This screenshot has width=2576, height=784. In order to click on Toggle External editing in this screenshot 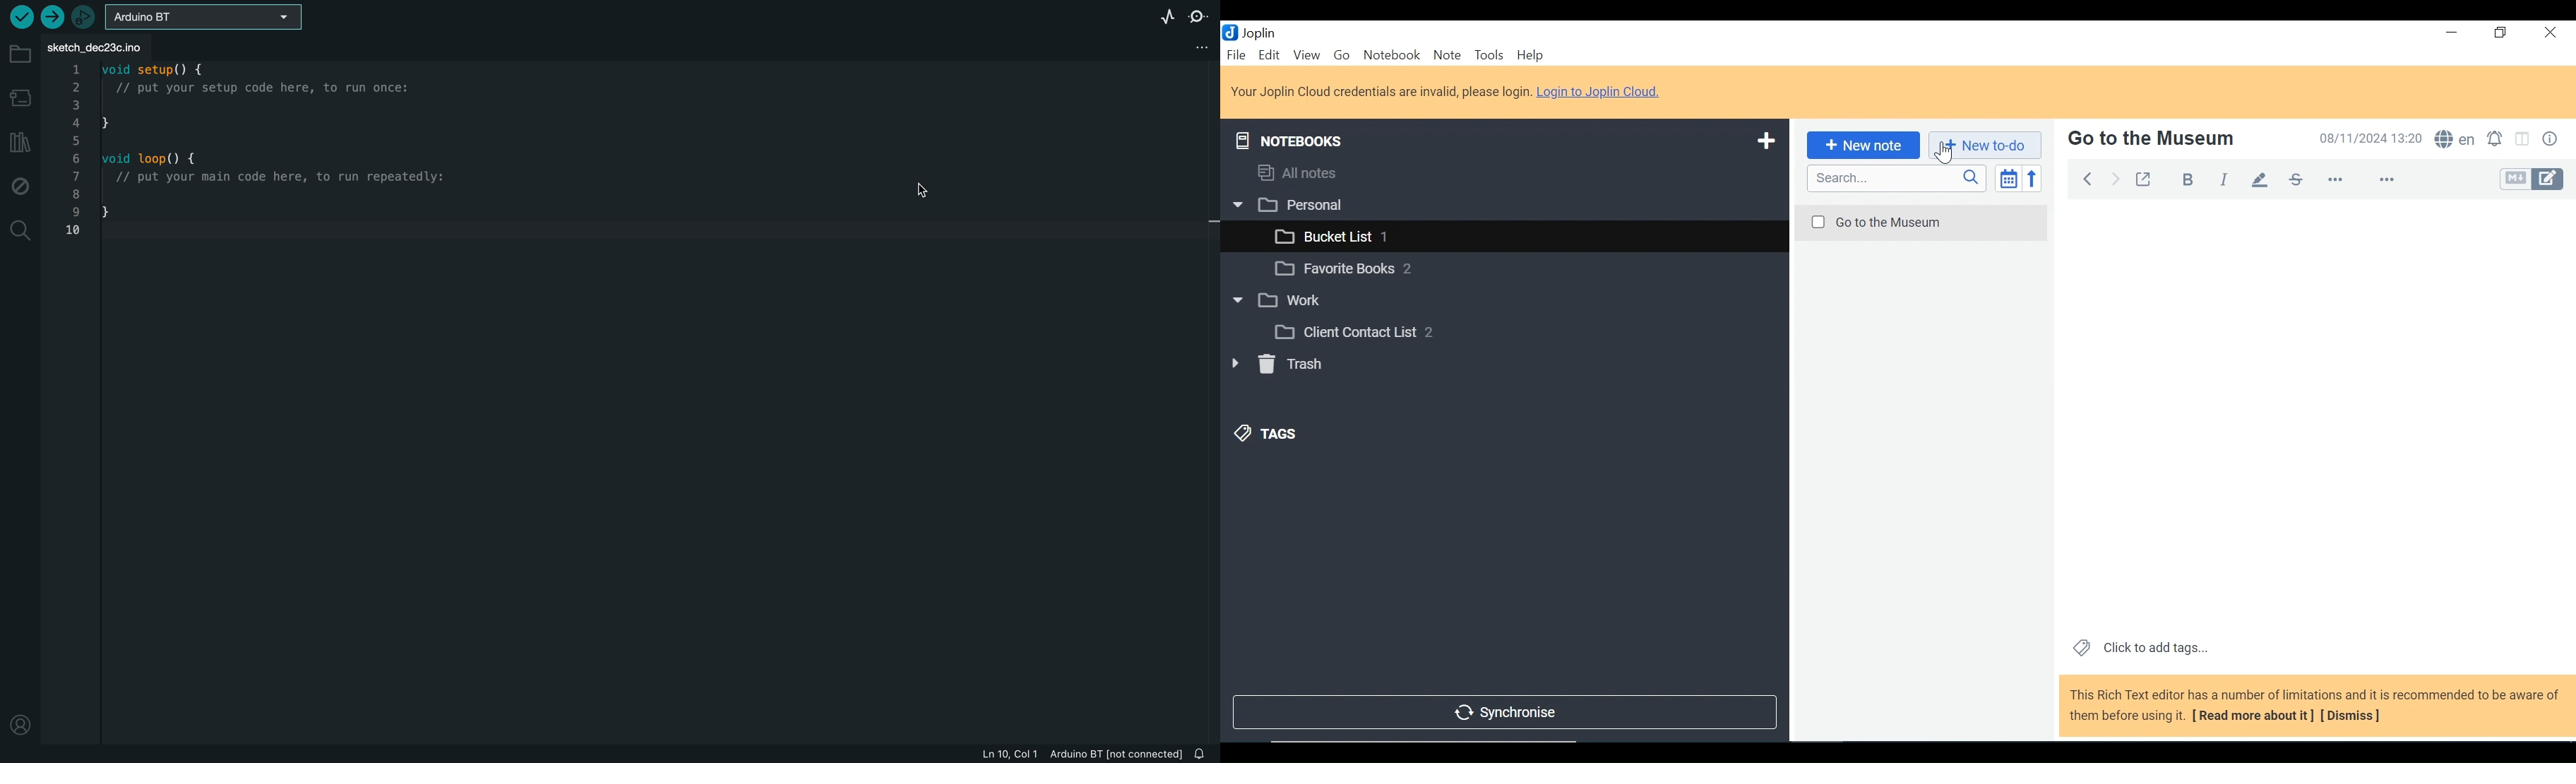, I will do `click(2147, 179)`.